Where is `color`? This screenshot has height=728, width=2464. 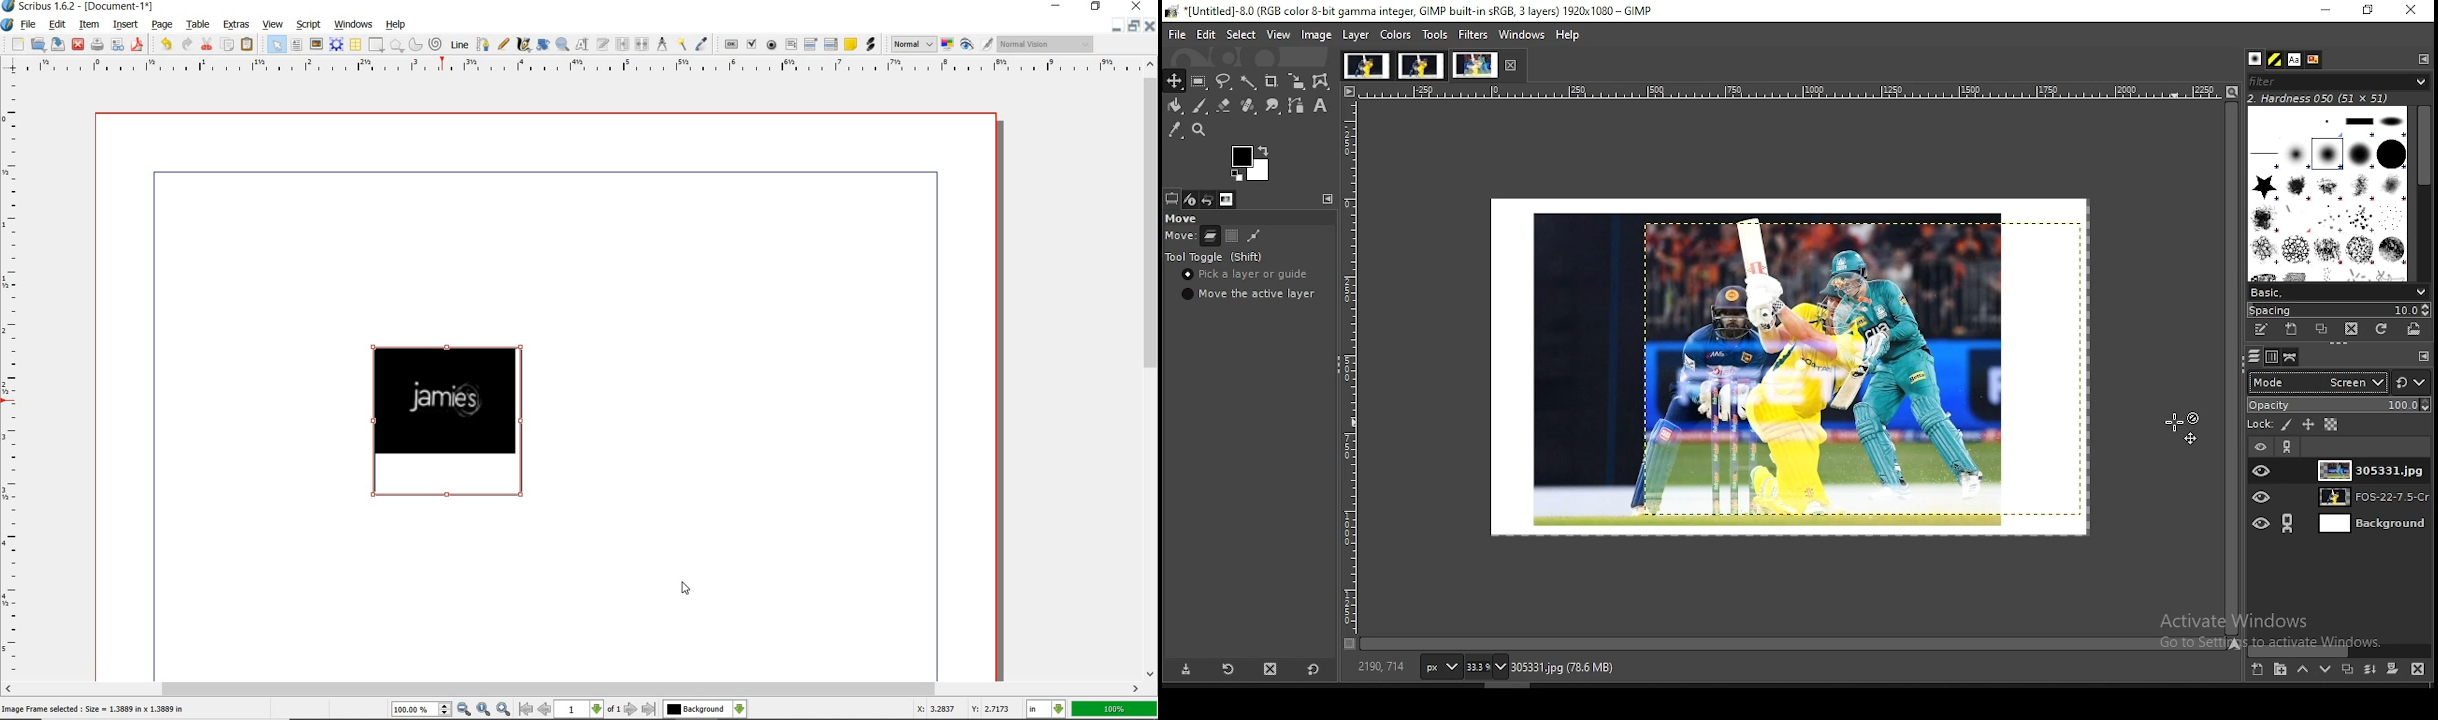 color is located at coordinates (1249, 162).